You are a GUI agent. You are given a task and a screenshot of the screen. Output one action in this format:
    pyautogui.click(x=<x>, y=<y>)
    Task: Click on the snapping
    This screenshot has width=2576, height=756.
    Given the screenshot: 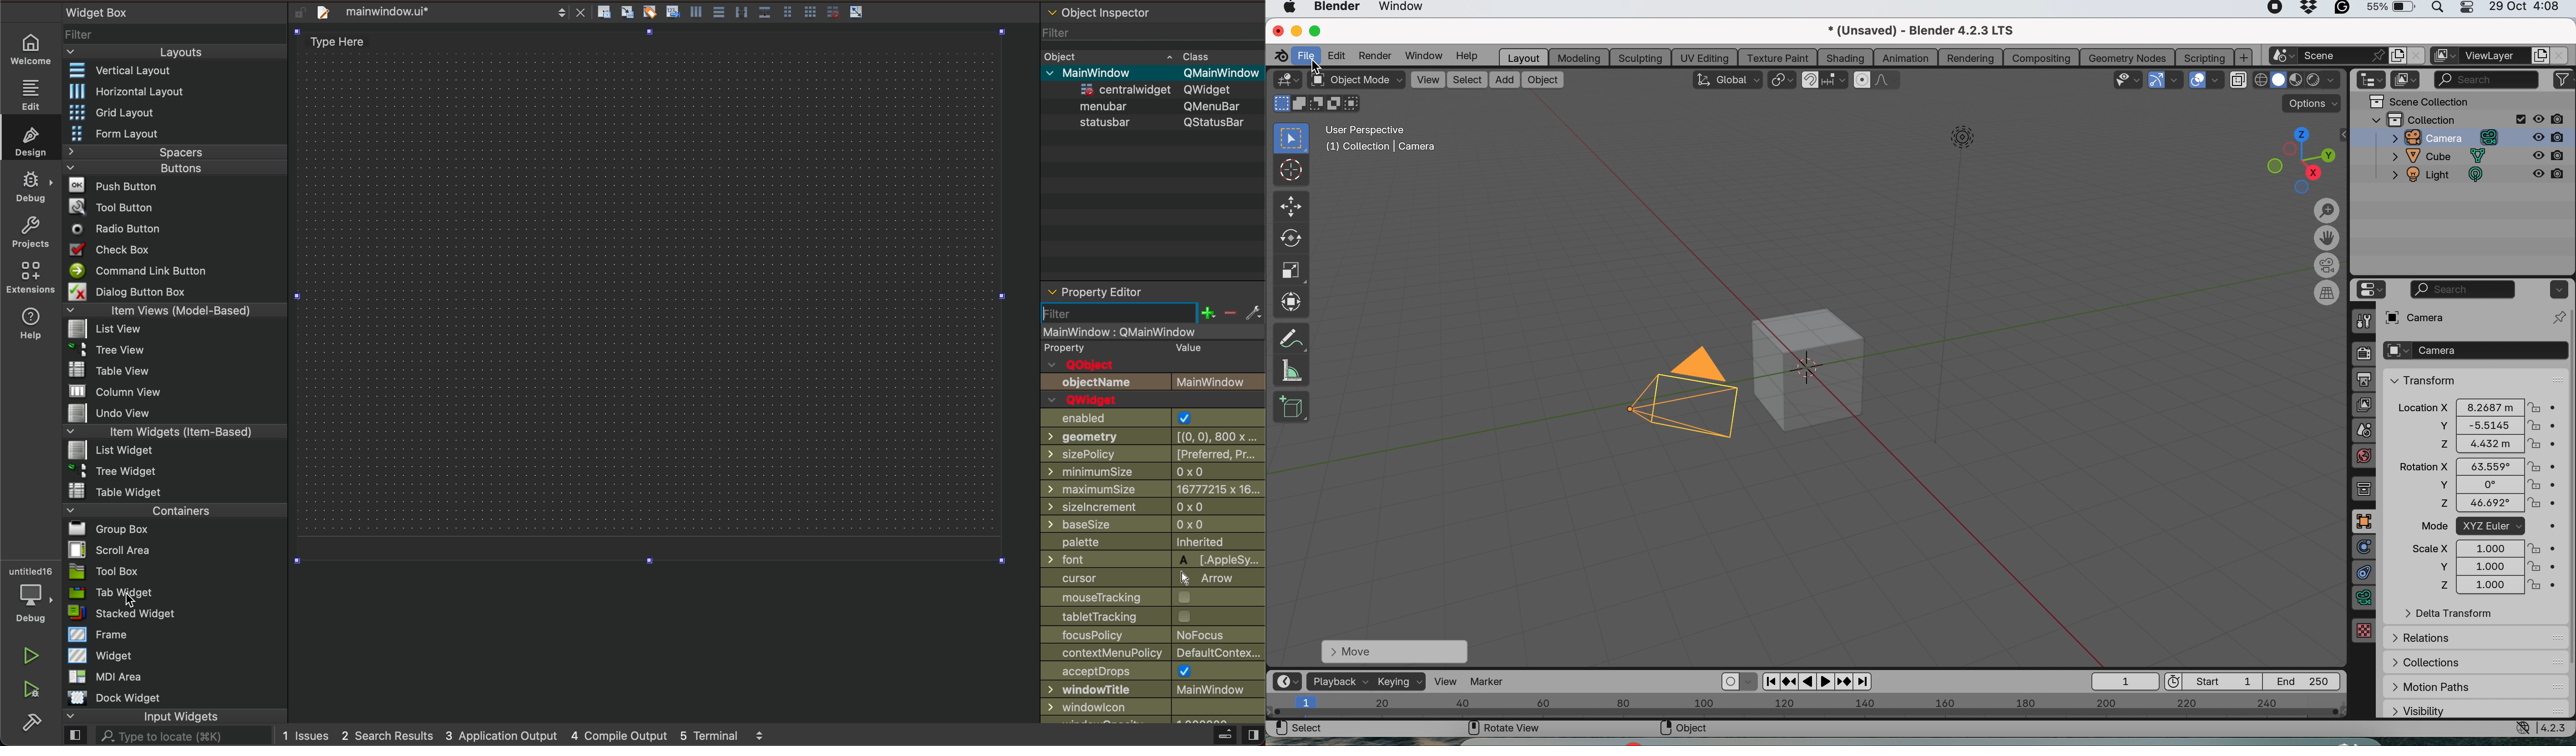 What is the action you would take?
    pyautogui.click(x=1835, y=81)
    